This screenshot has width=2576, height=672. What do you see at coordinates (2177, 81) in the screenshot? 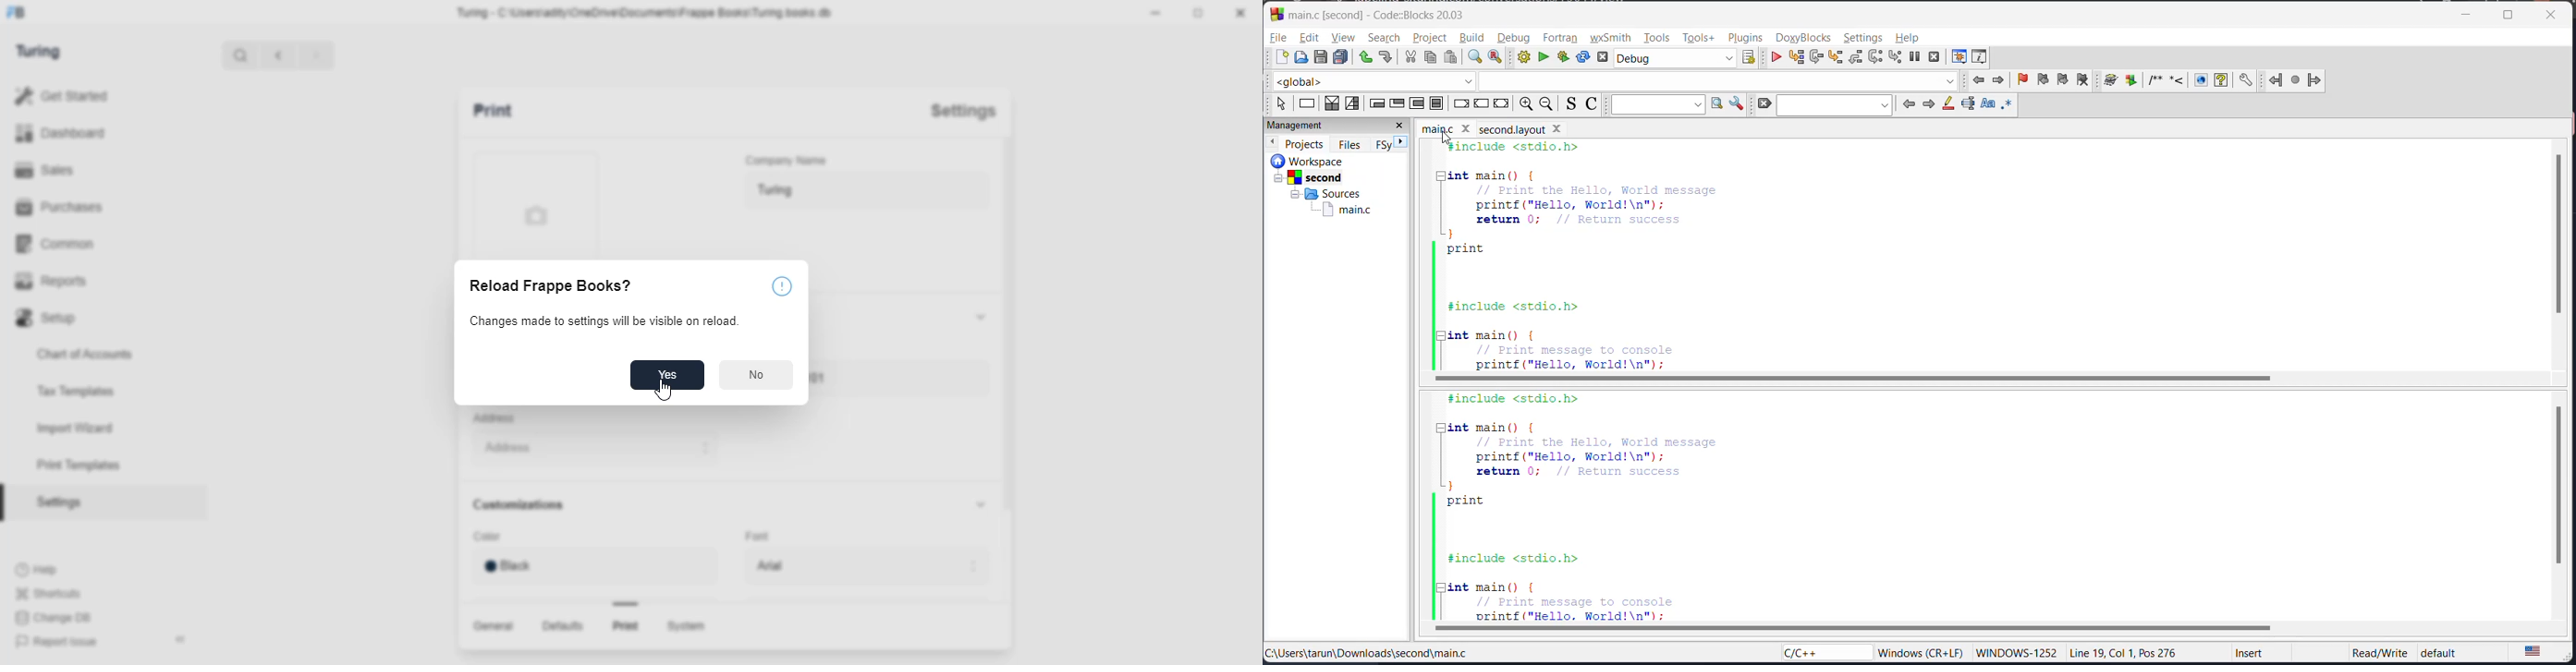
I see `doxyblocks references` at bounding box center [2177, 81].